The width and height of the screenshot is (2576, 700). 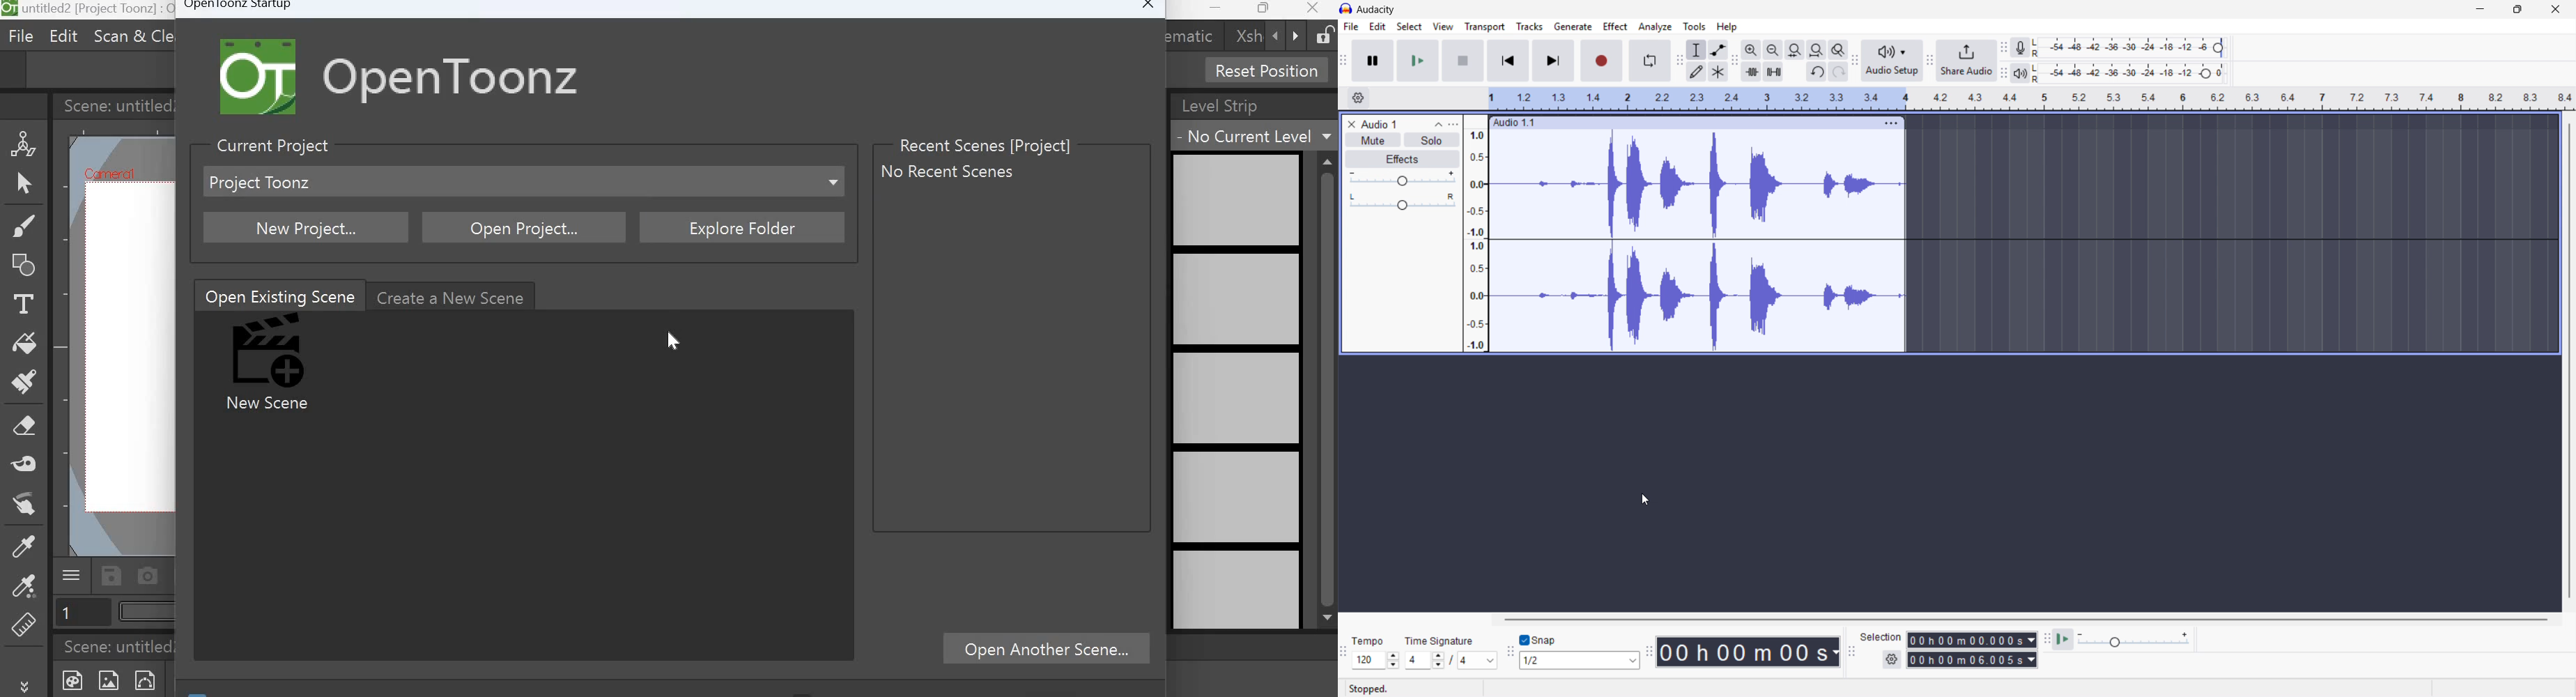 What do you see at coordinates (2133, 73) in the screenshot?
I see `Playback level` at bounding box center [2133, 73].